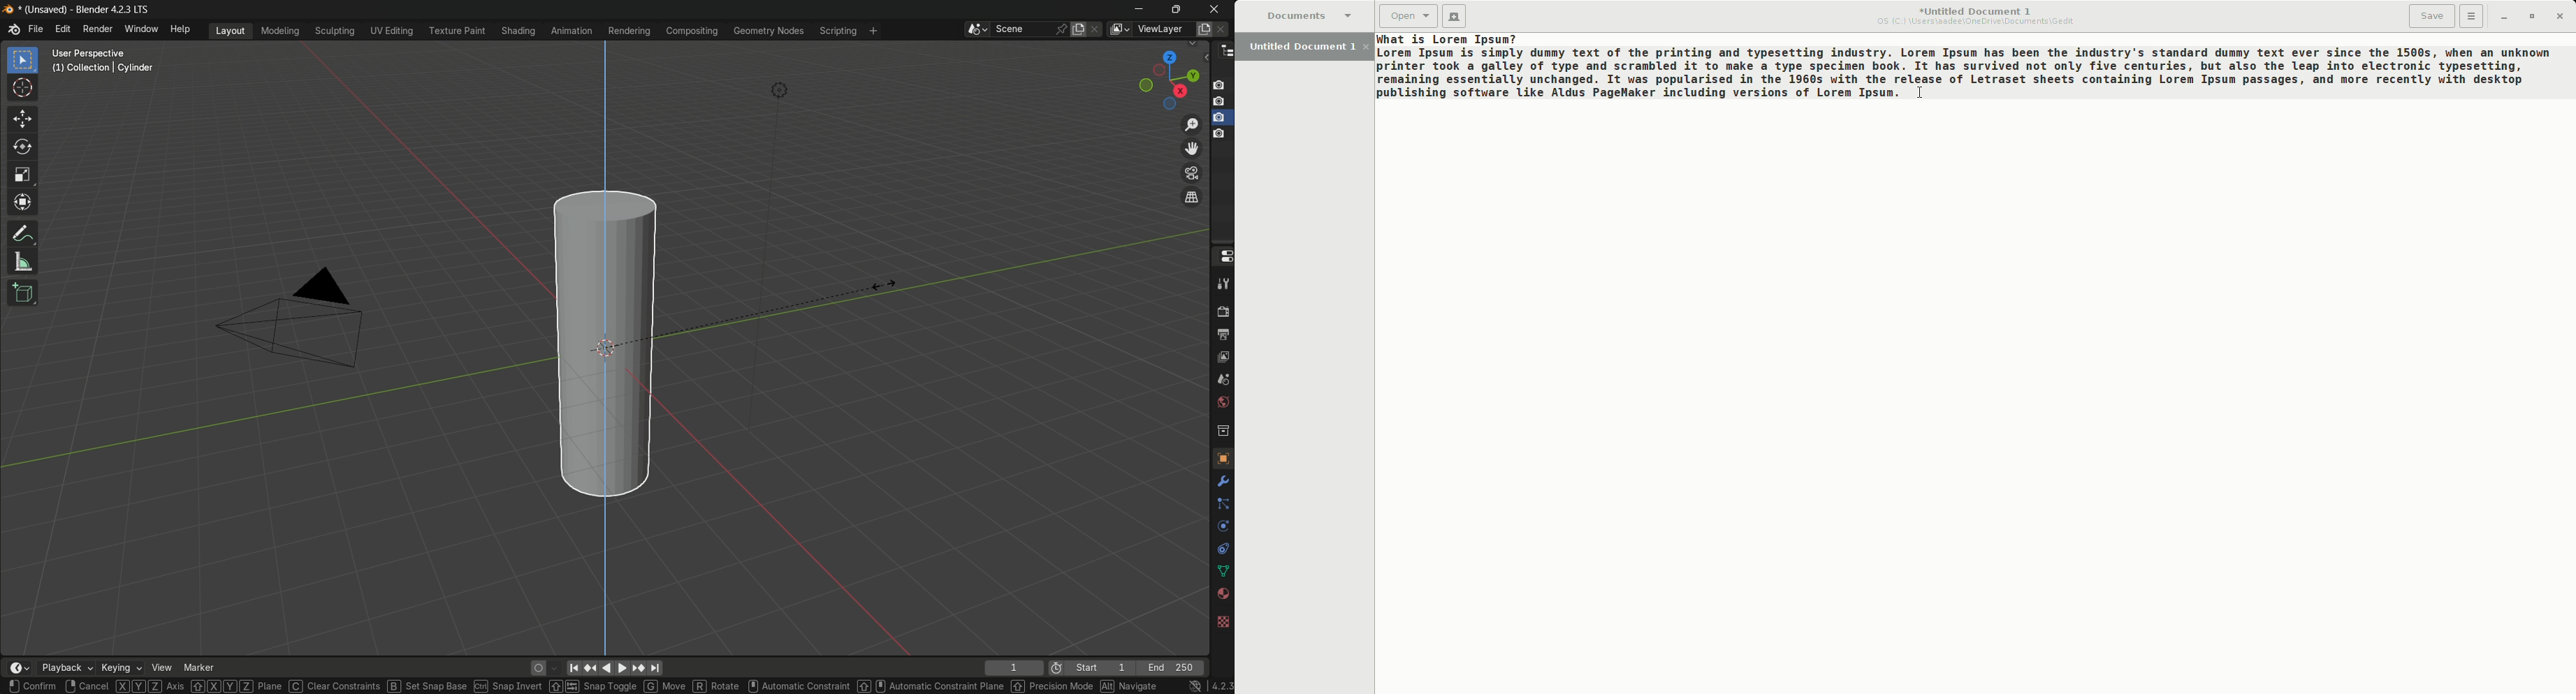  What do you see at coordinates (1195, 687) in the screenshot?
I see `no internet ` at bounding box center [1195, 687].